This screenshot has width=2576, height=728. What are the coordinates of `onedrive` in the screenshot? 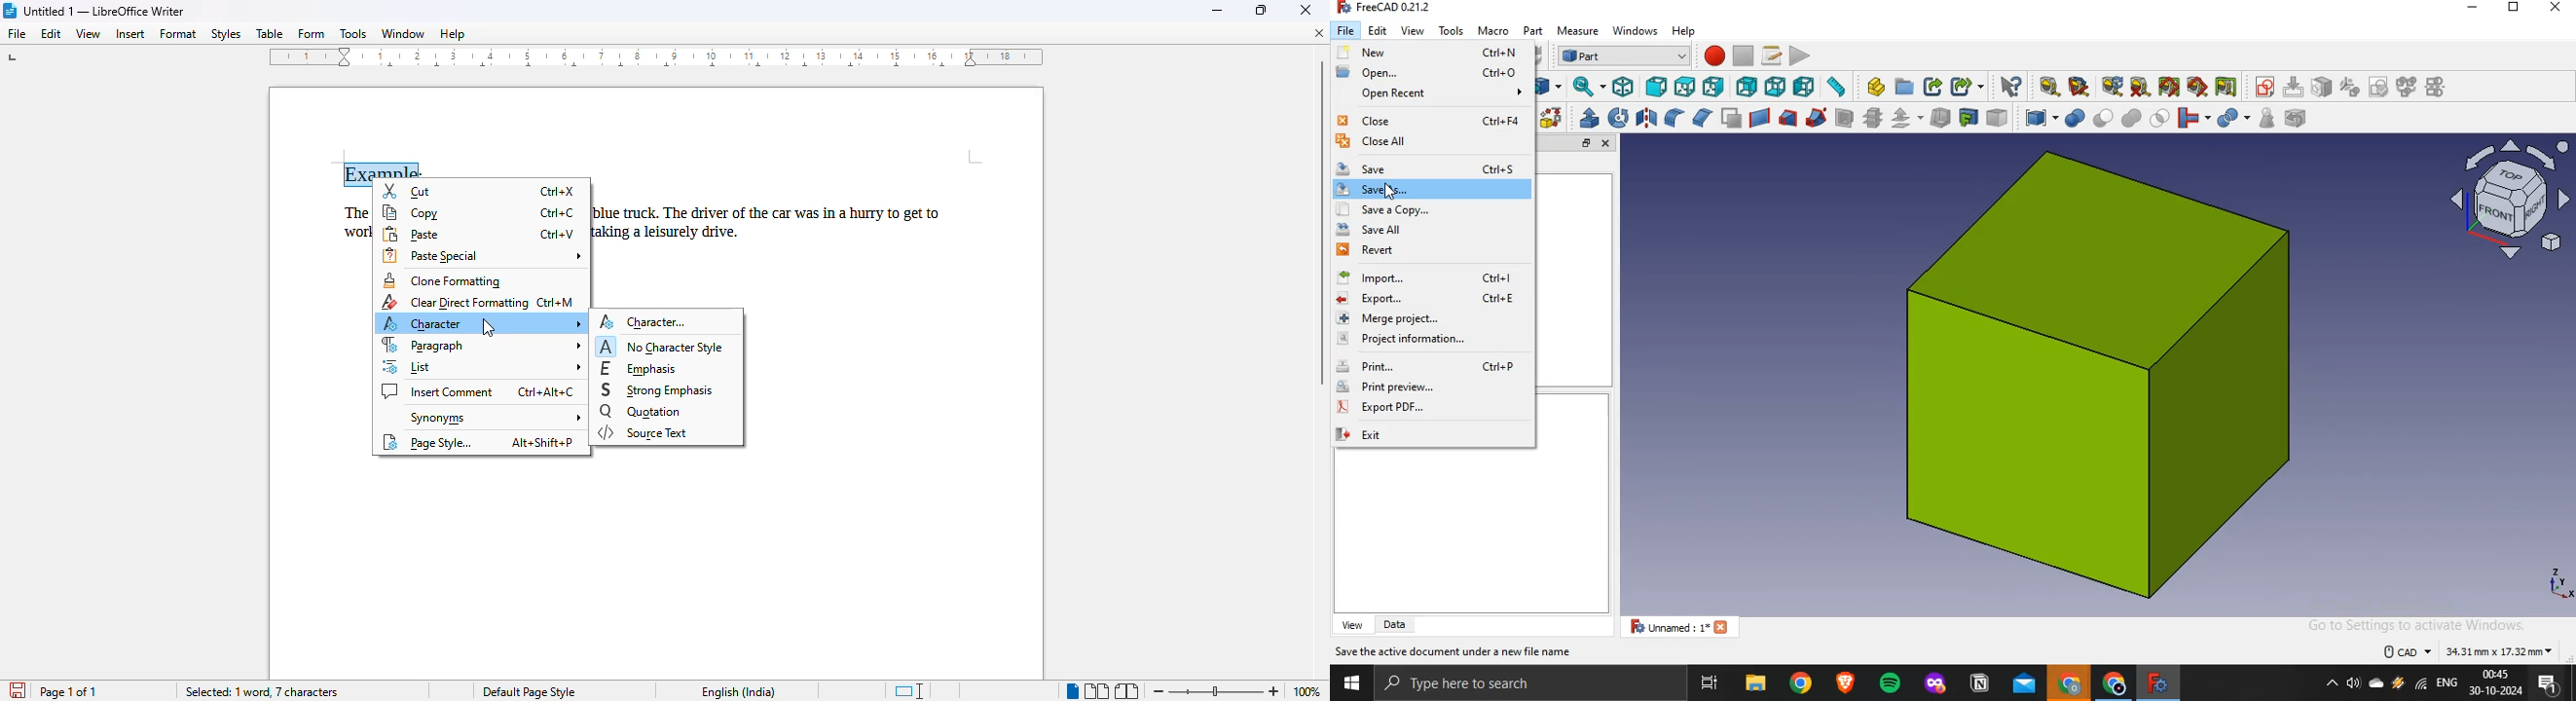 It's located at (2378, 685).